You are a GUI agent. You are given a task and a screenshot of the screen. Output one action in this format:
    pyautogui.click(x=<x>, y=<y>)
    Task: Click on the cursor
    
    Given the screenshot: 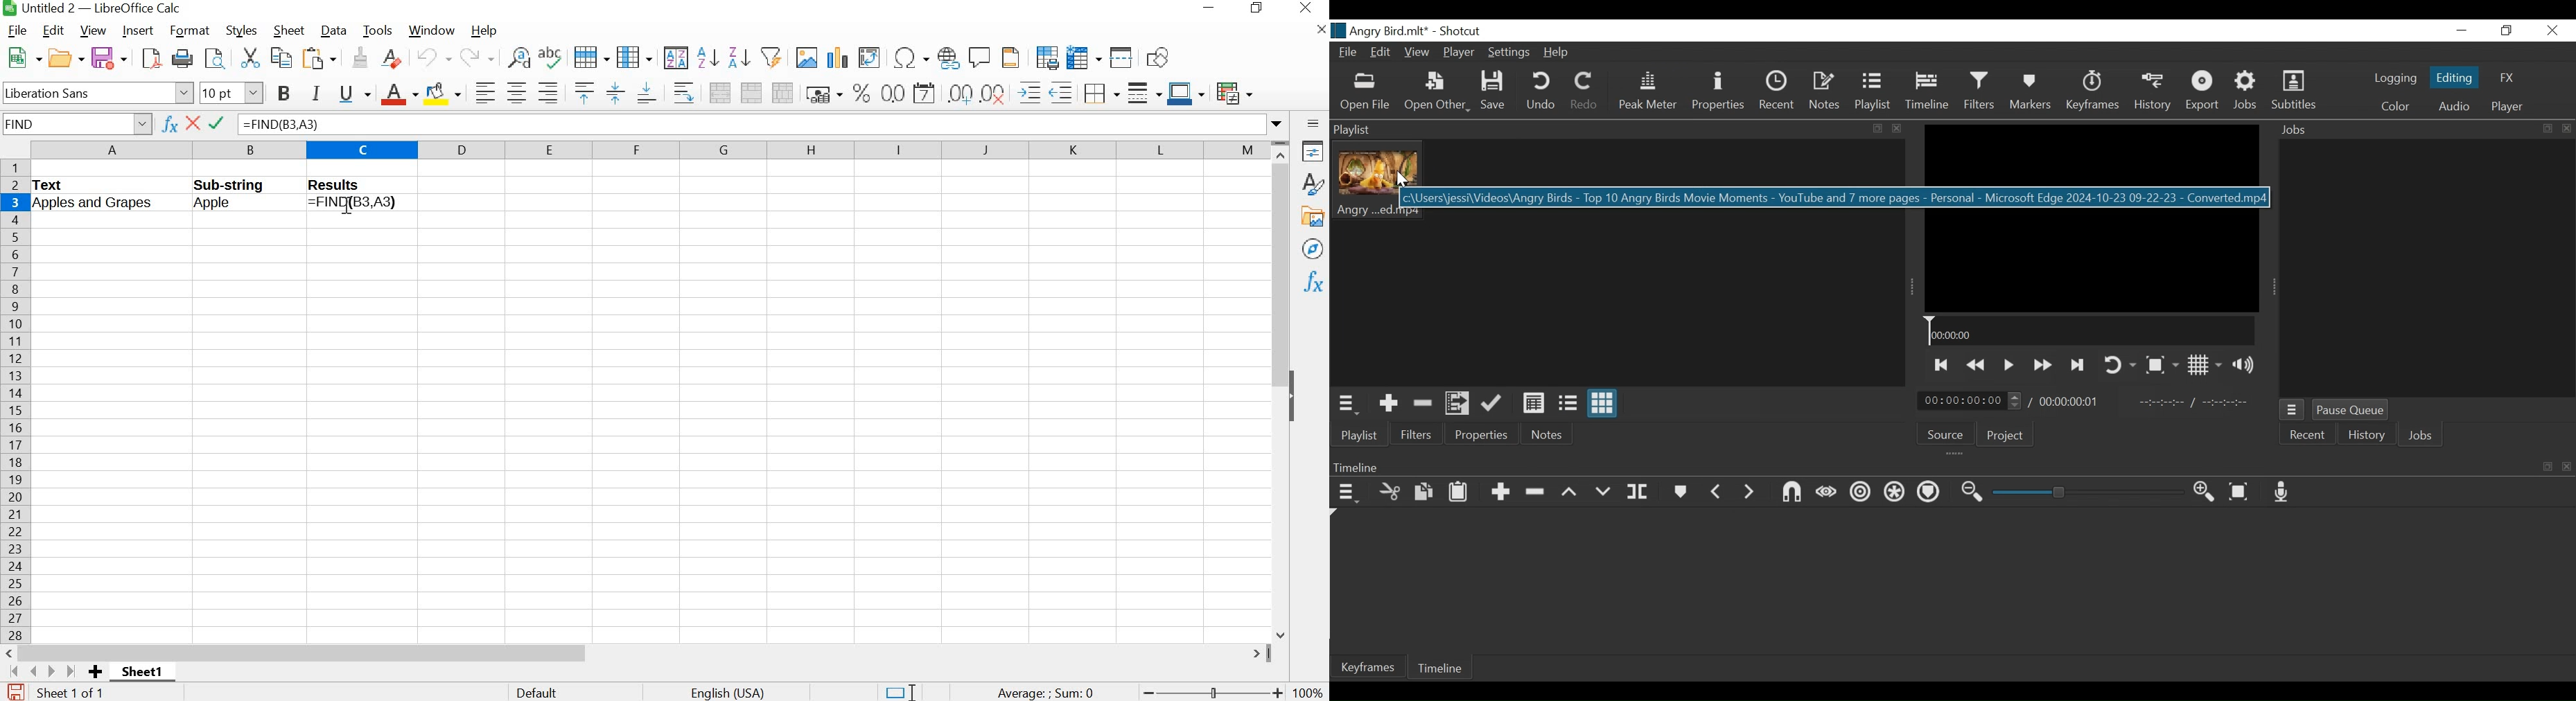 What is the action you would take?
    pyautogui.click(x=1401, y=183)
    